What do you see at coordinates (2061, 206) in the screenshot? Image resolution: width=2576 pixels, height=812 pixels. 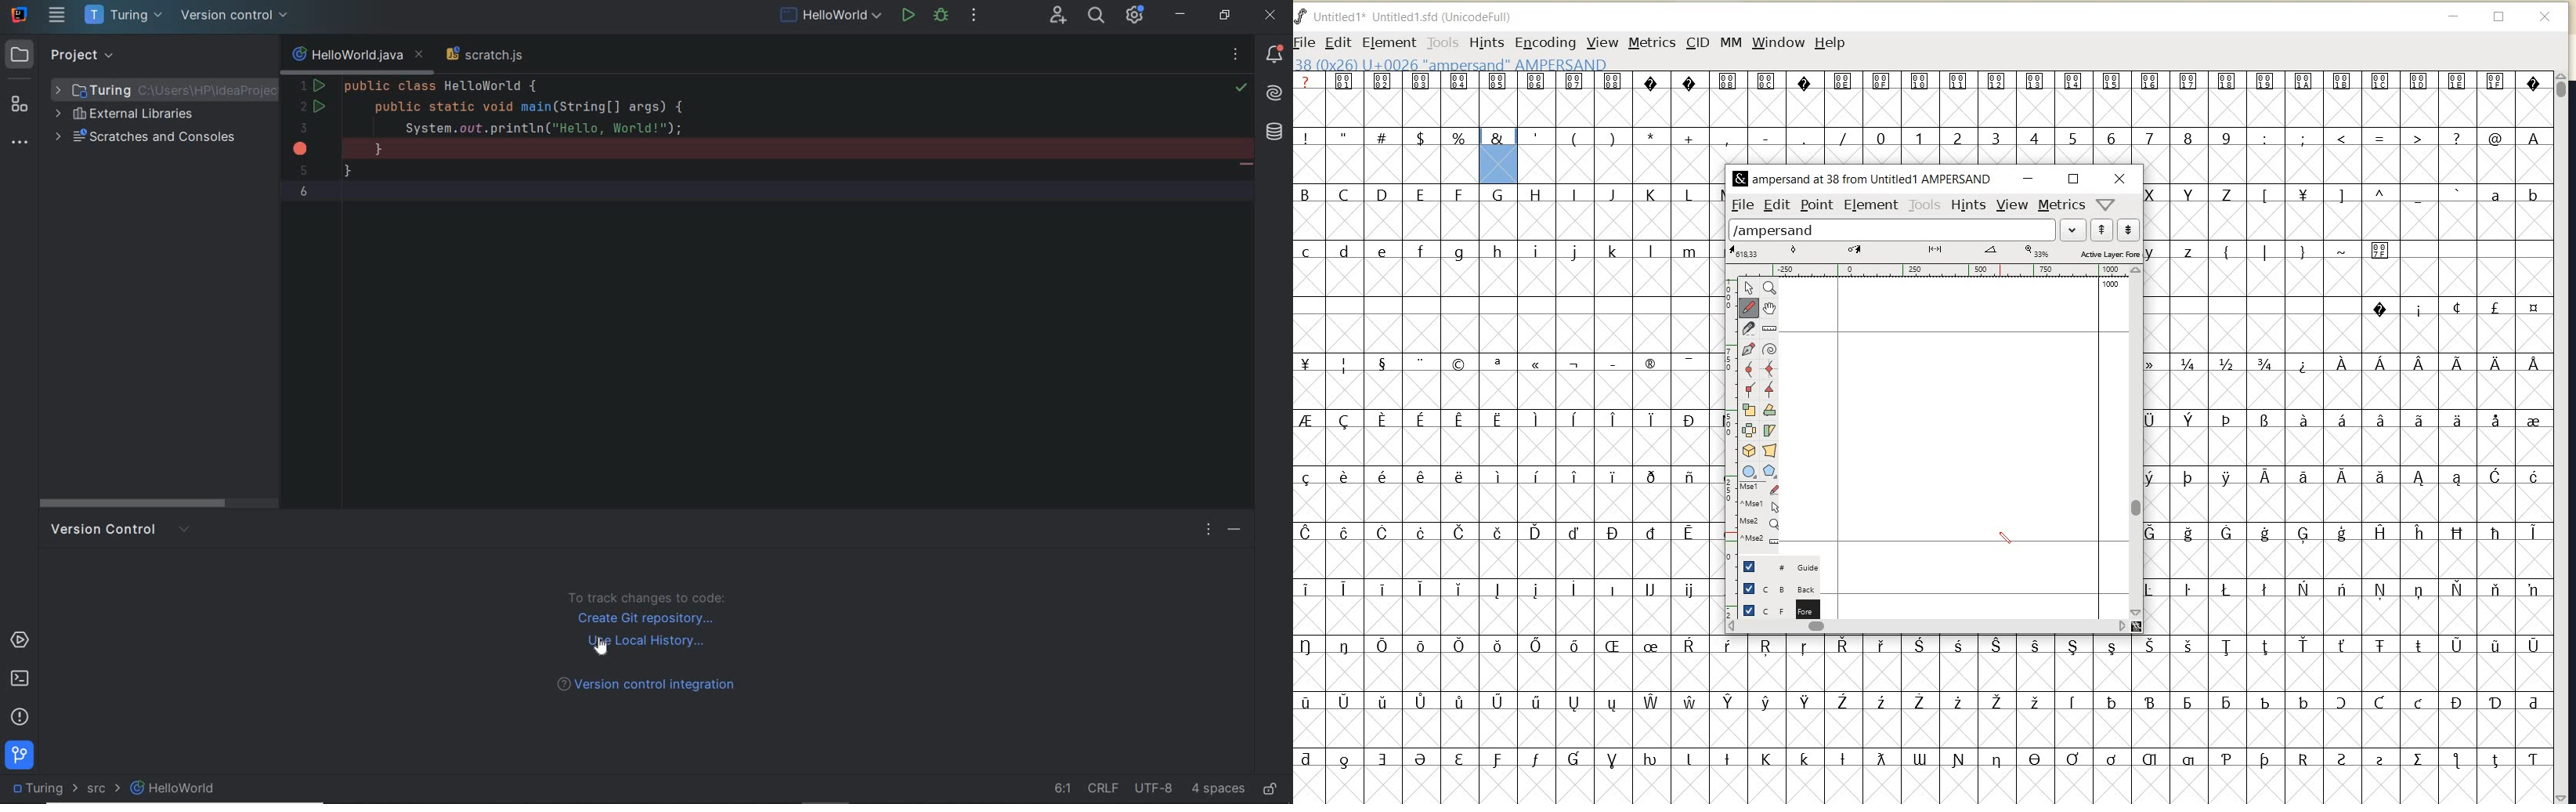 I see `METRICS` at bounding box center [2061, 206].